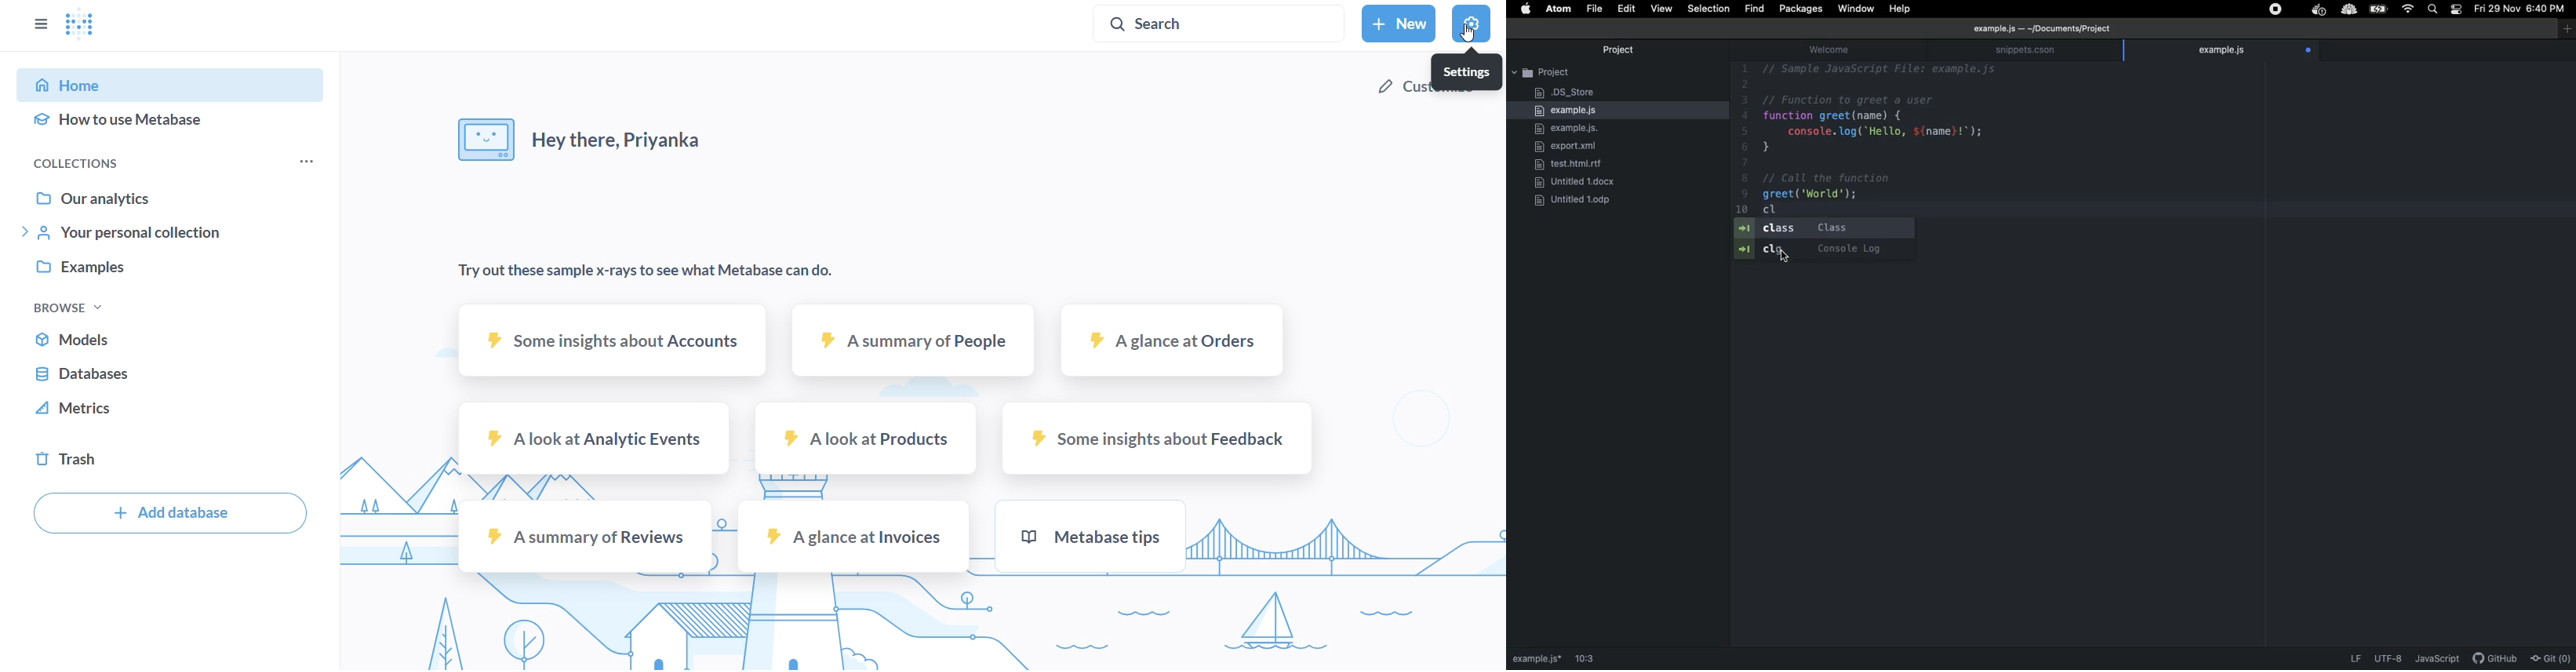  I want to click on CL, so click(1776, 208).